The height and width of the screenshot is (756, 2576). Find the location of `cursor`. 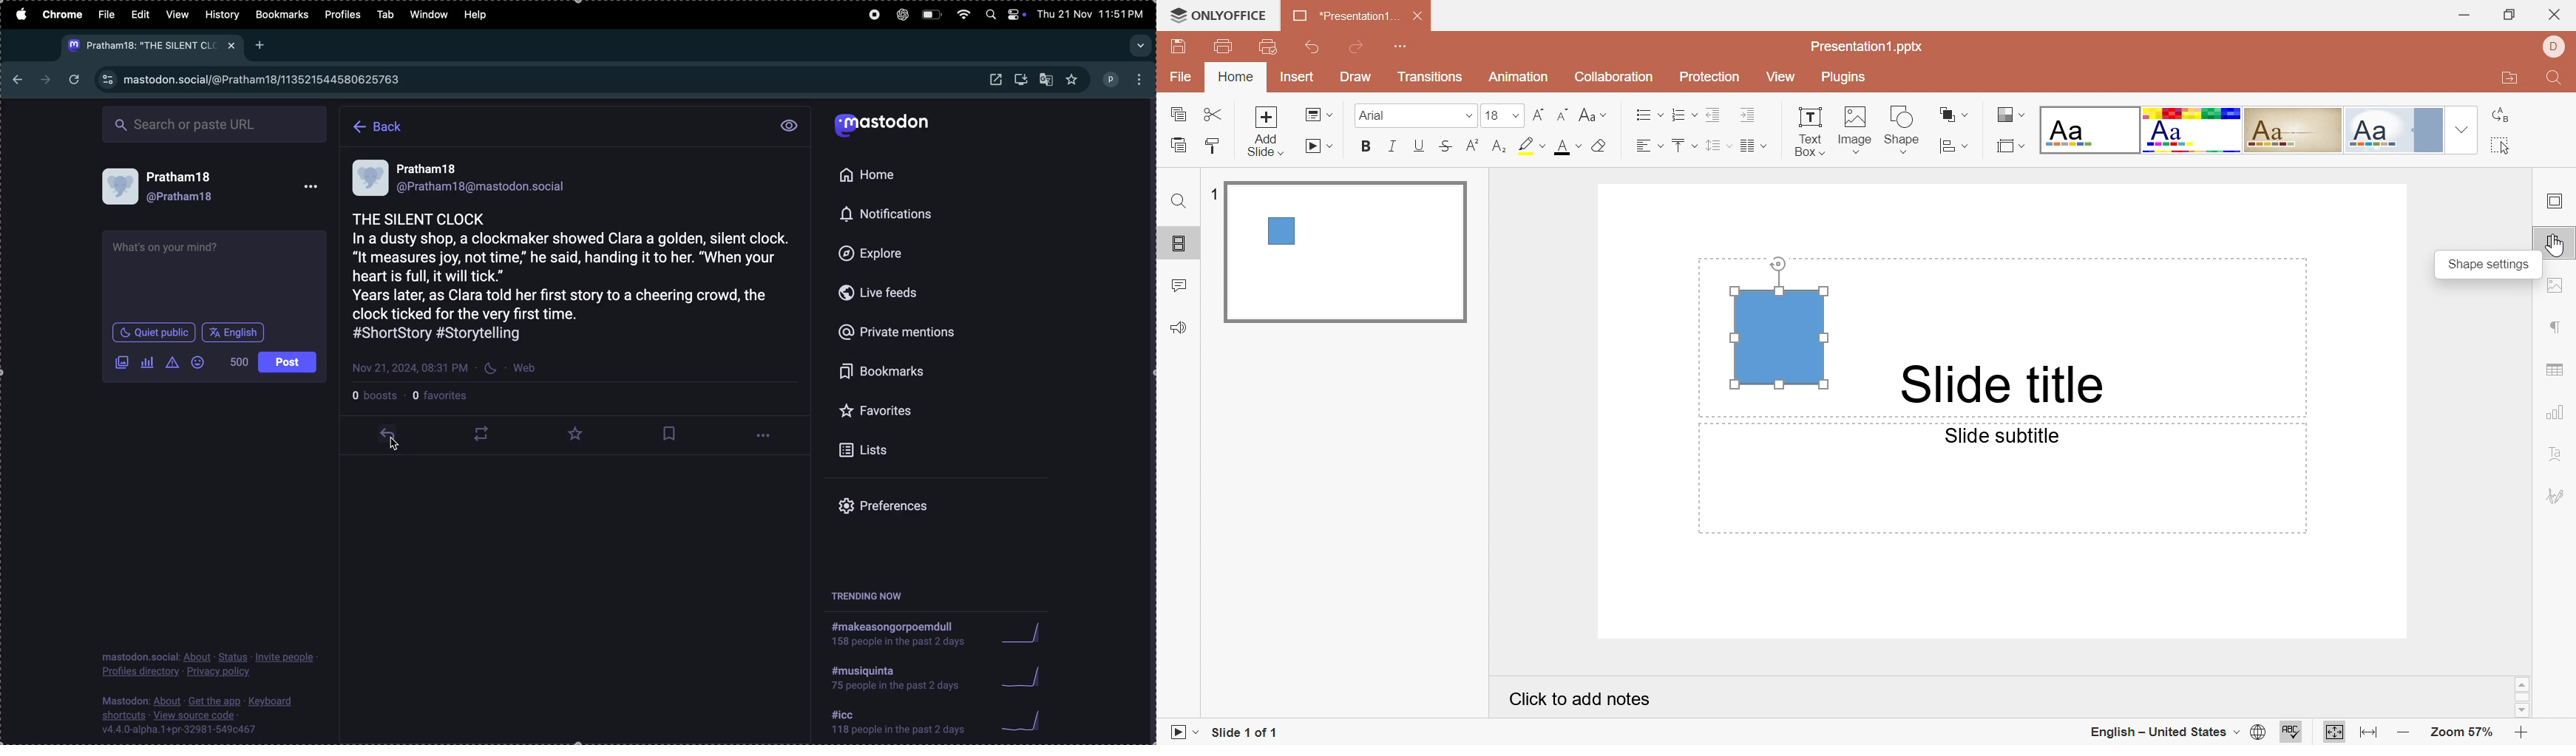

cursor is located at coordinates (396, 447).